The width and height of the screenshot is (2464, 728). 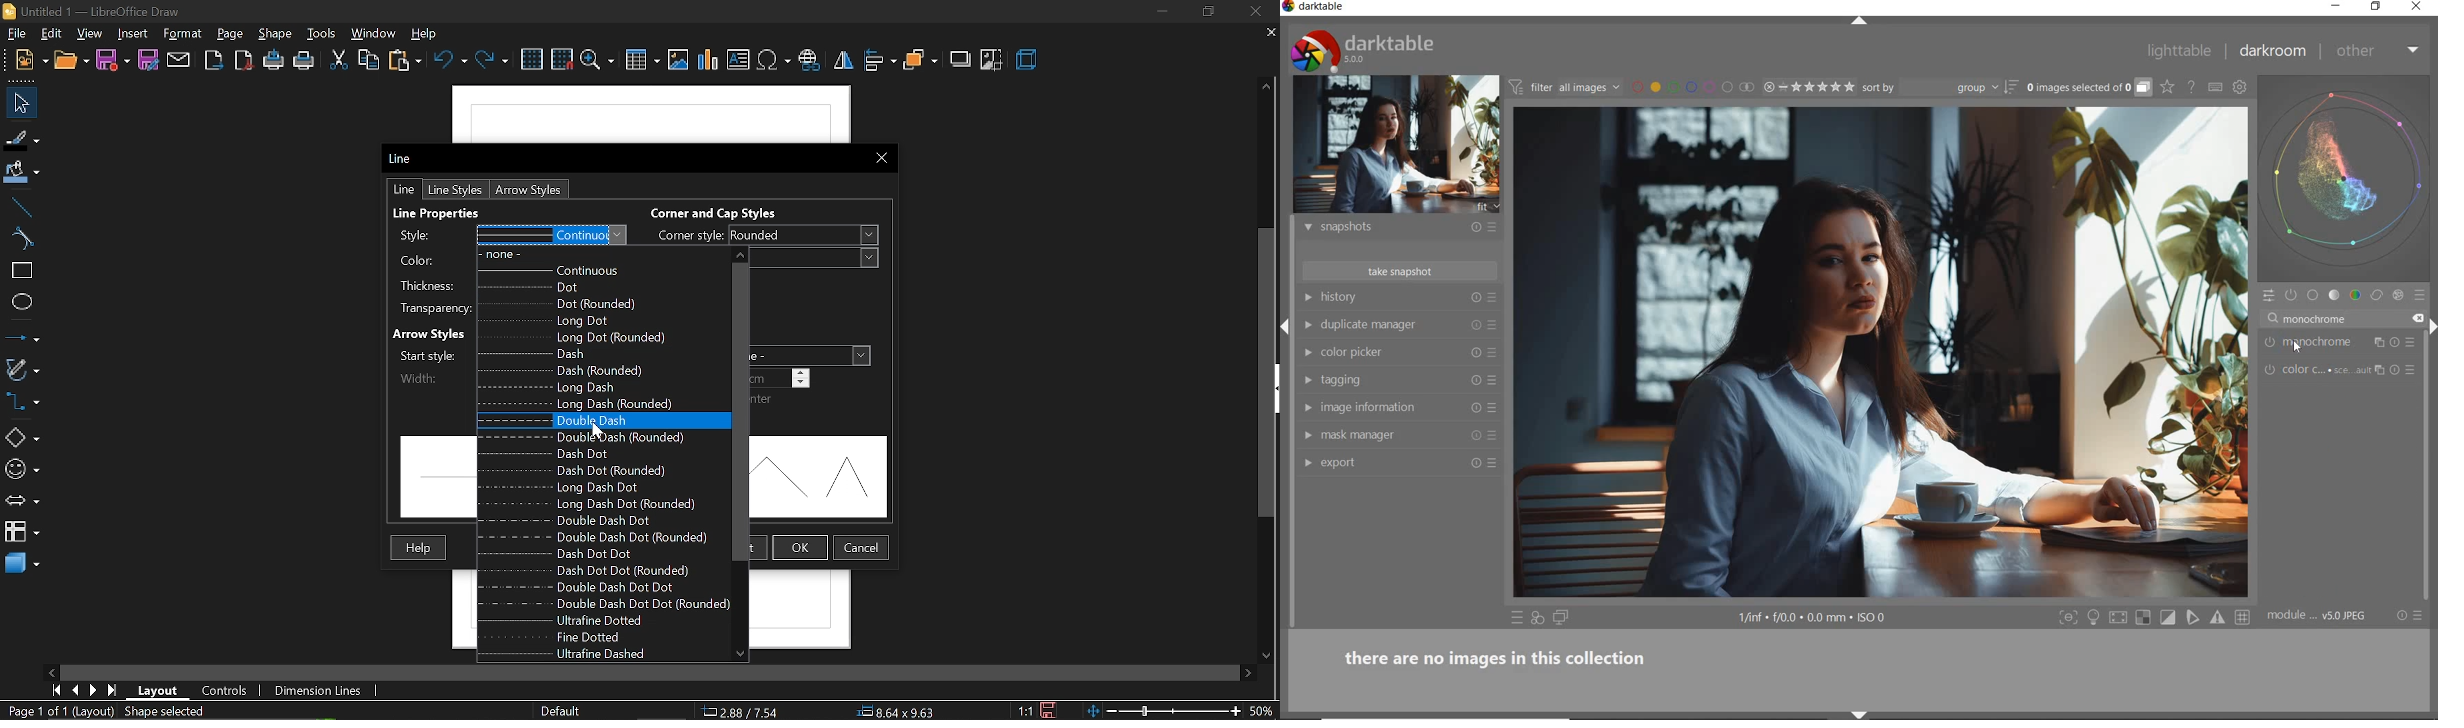 What do you see at coordinates (2380, 50) in the screenshot?
I see `other` at bounding box center [2380, 50].